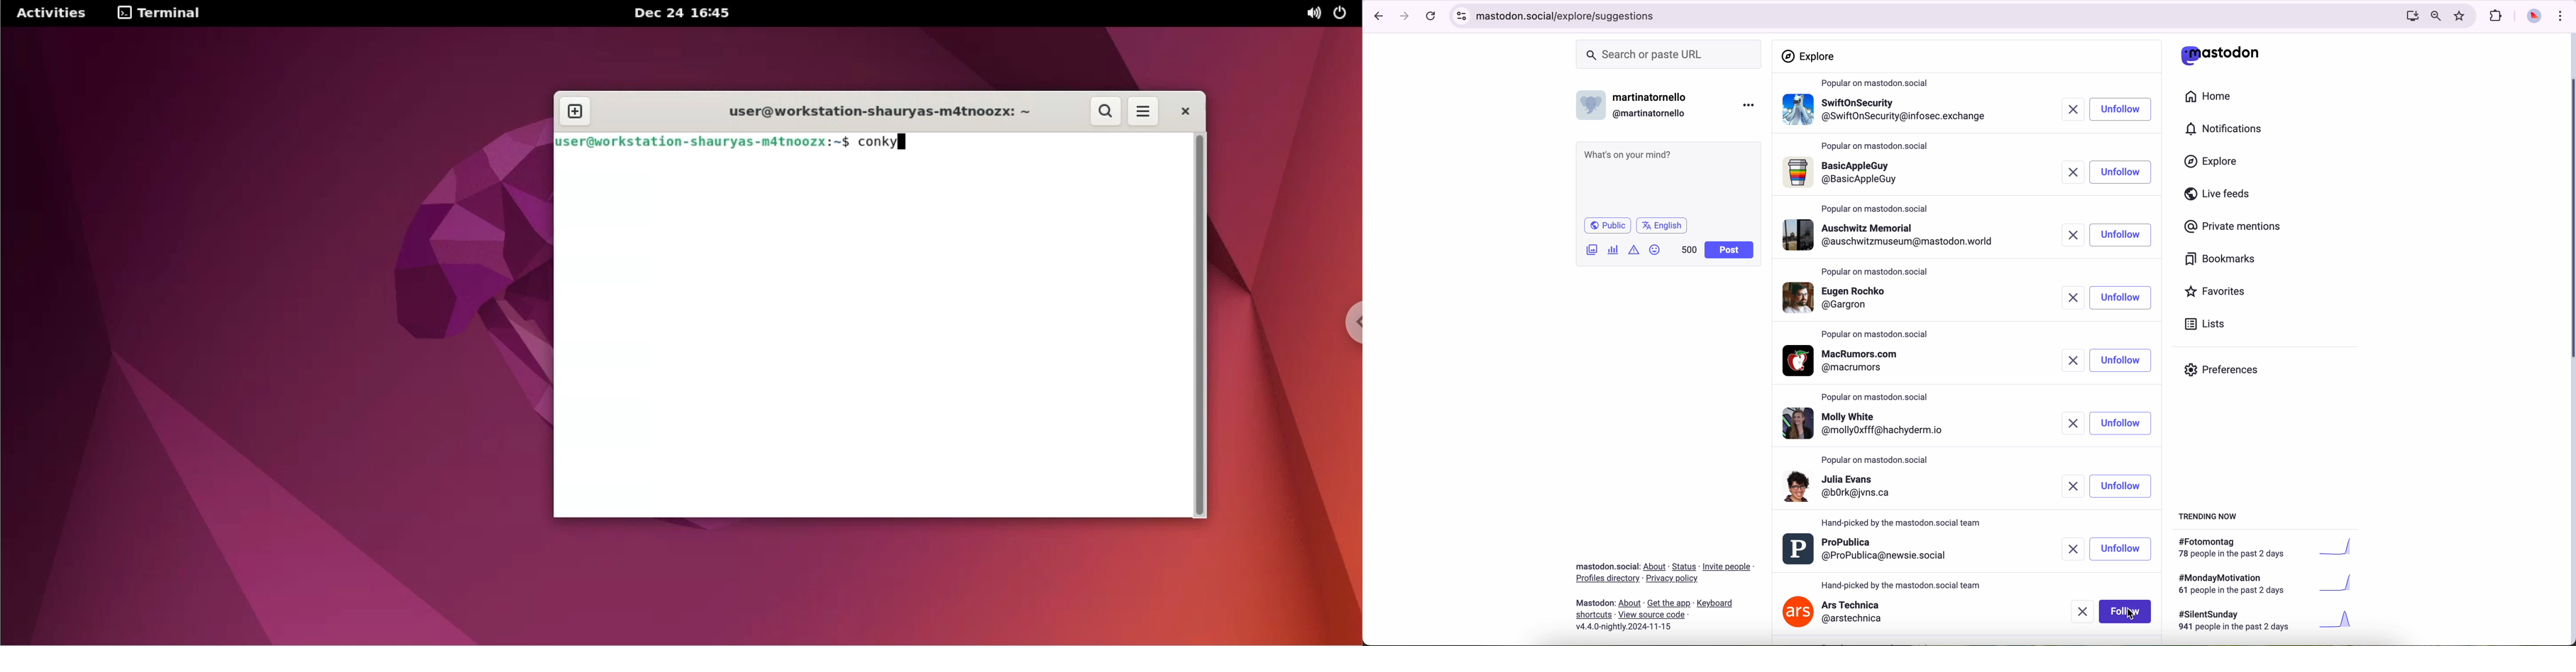 The image size is (2576, 672). Describe the element at coordinates (2121, 110) in the screenshot. I see `click on follow button` at that location.